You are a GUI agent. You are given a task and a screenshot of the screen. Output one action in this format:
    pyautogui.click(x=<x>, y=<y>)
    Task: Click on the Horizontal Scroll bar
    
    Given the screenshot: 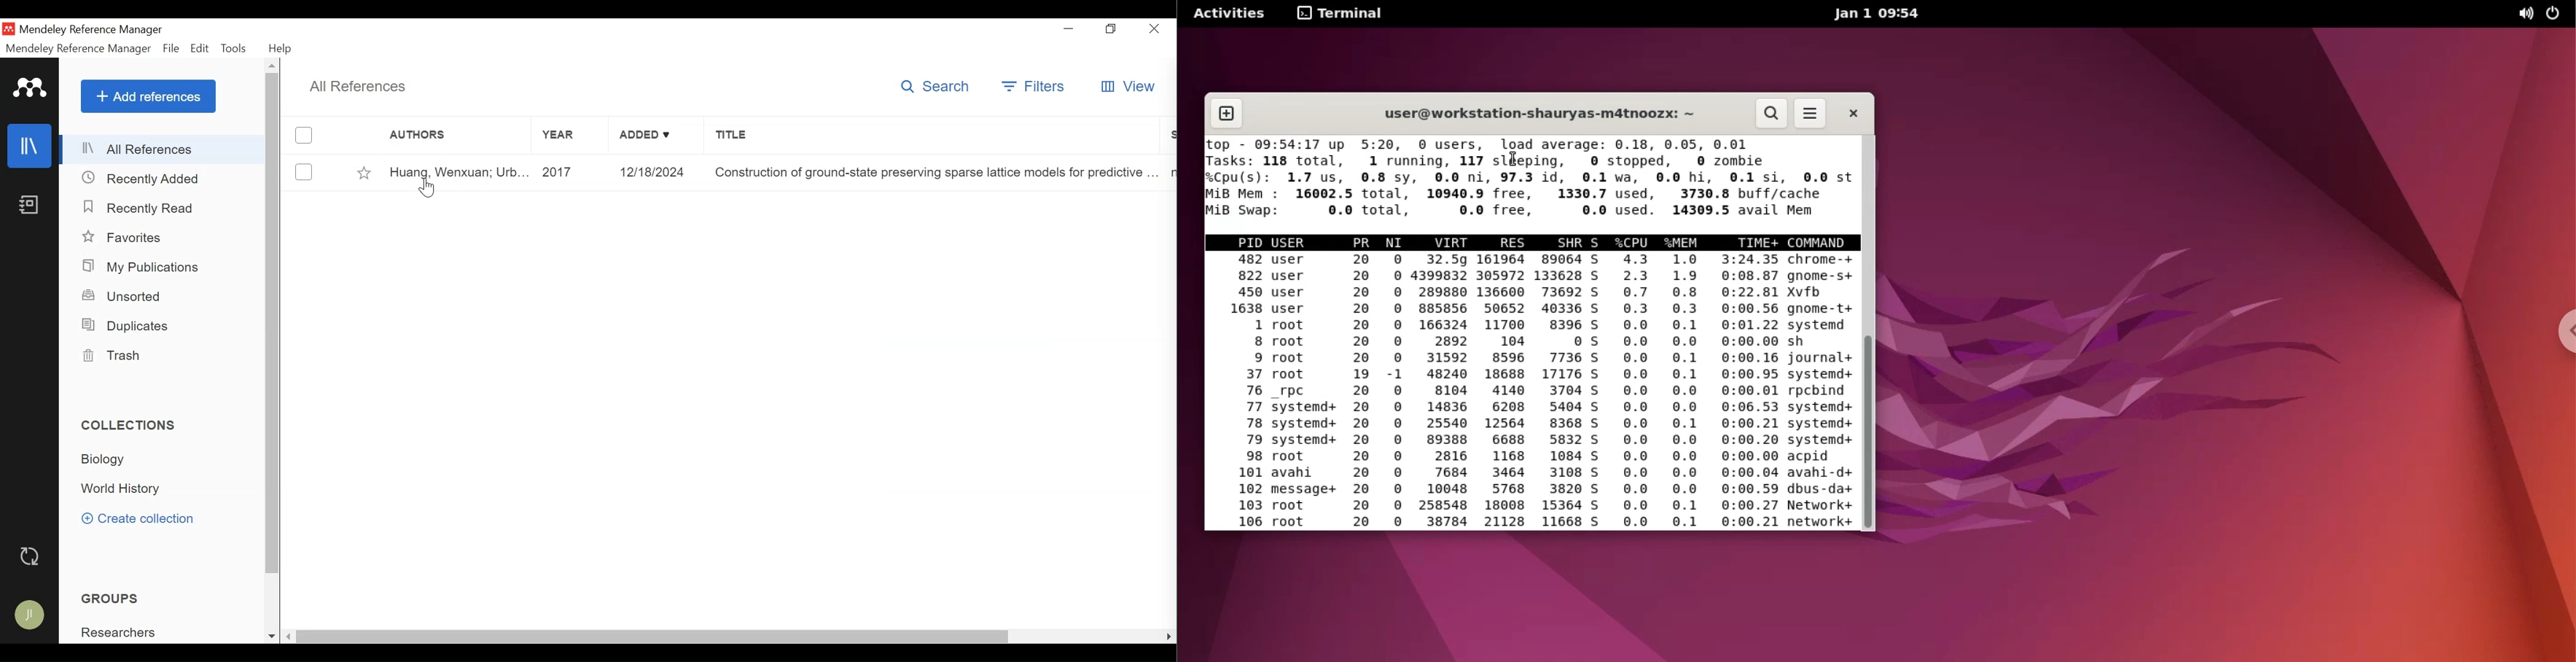 What is the action you would take?
    pyautogui.click(x=654, y=637)
    